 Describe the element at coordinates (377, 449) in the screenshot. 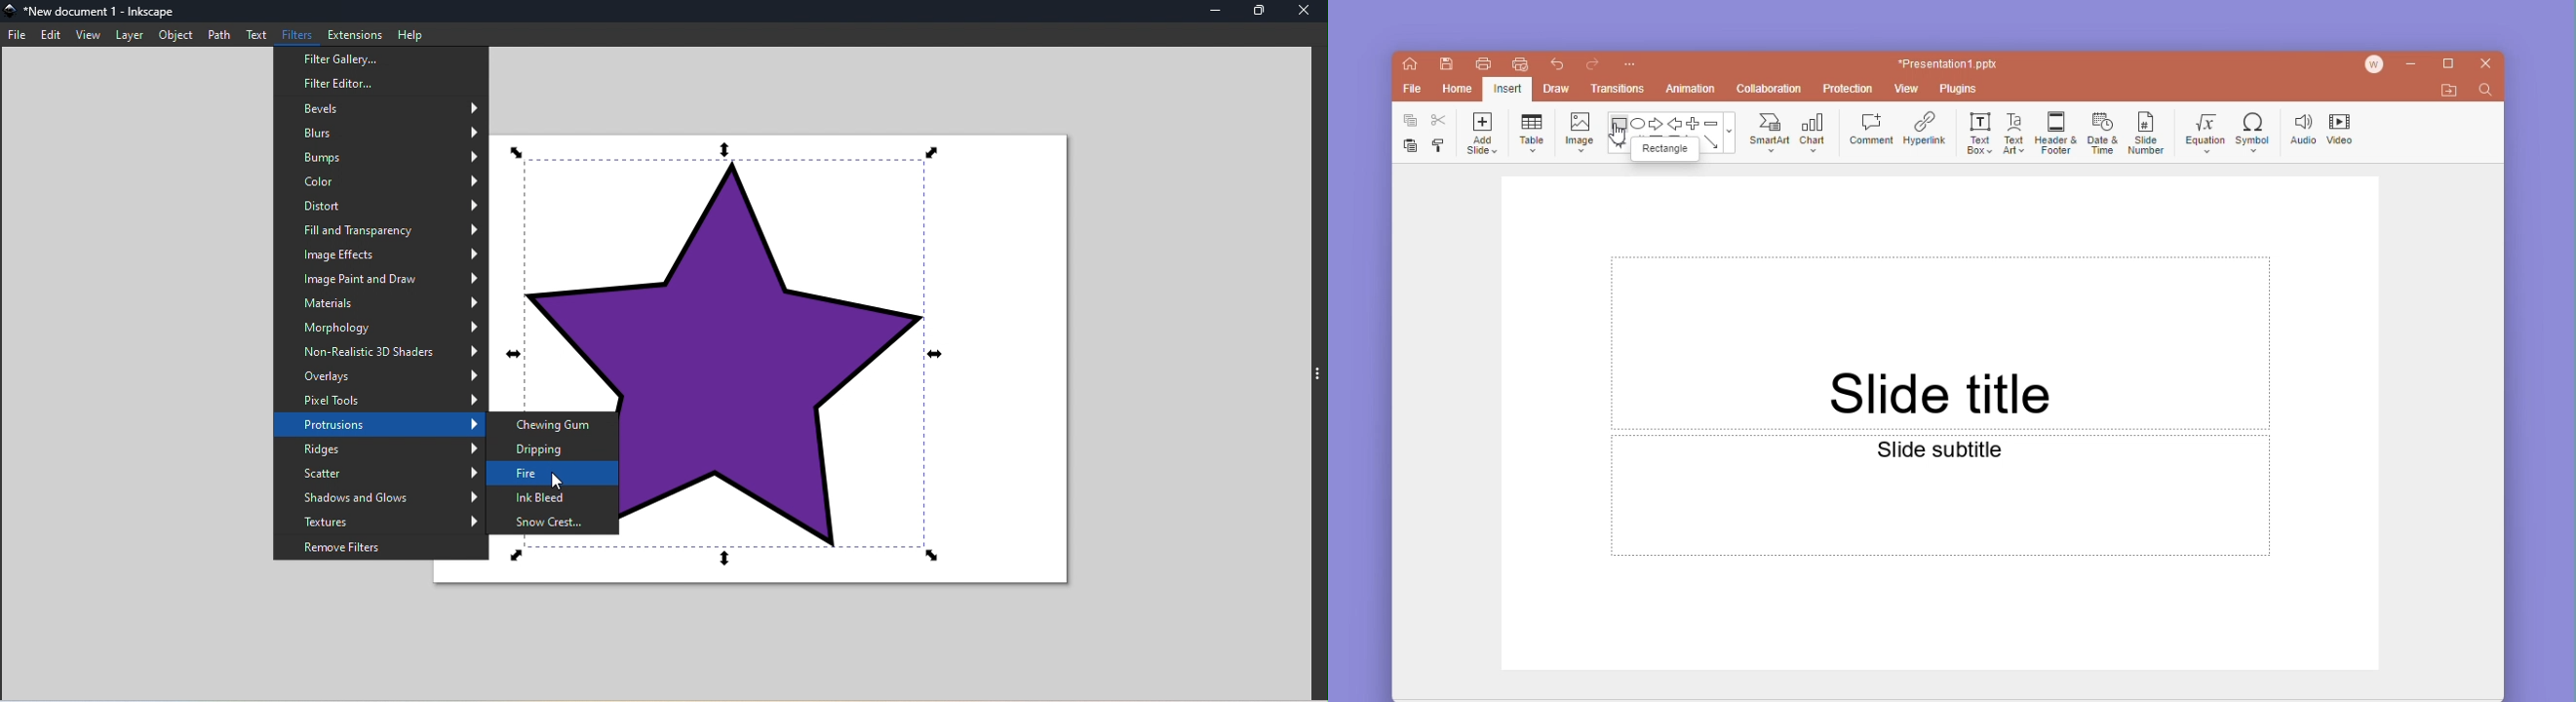

I see `Ridges` at that location.